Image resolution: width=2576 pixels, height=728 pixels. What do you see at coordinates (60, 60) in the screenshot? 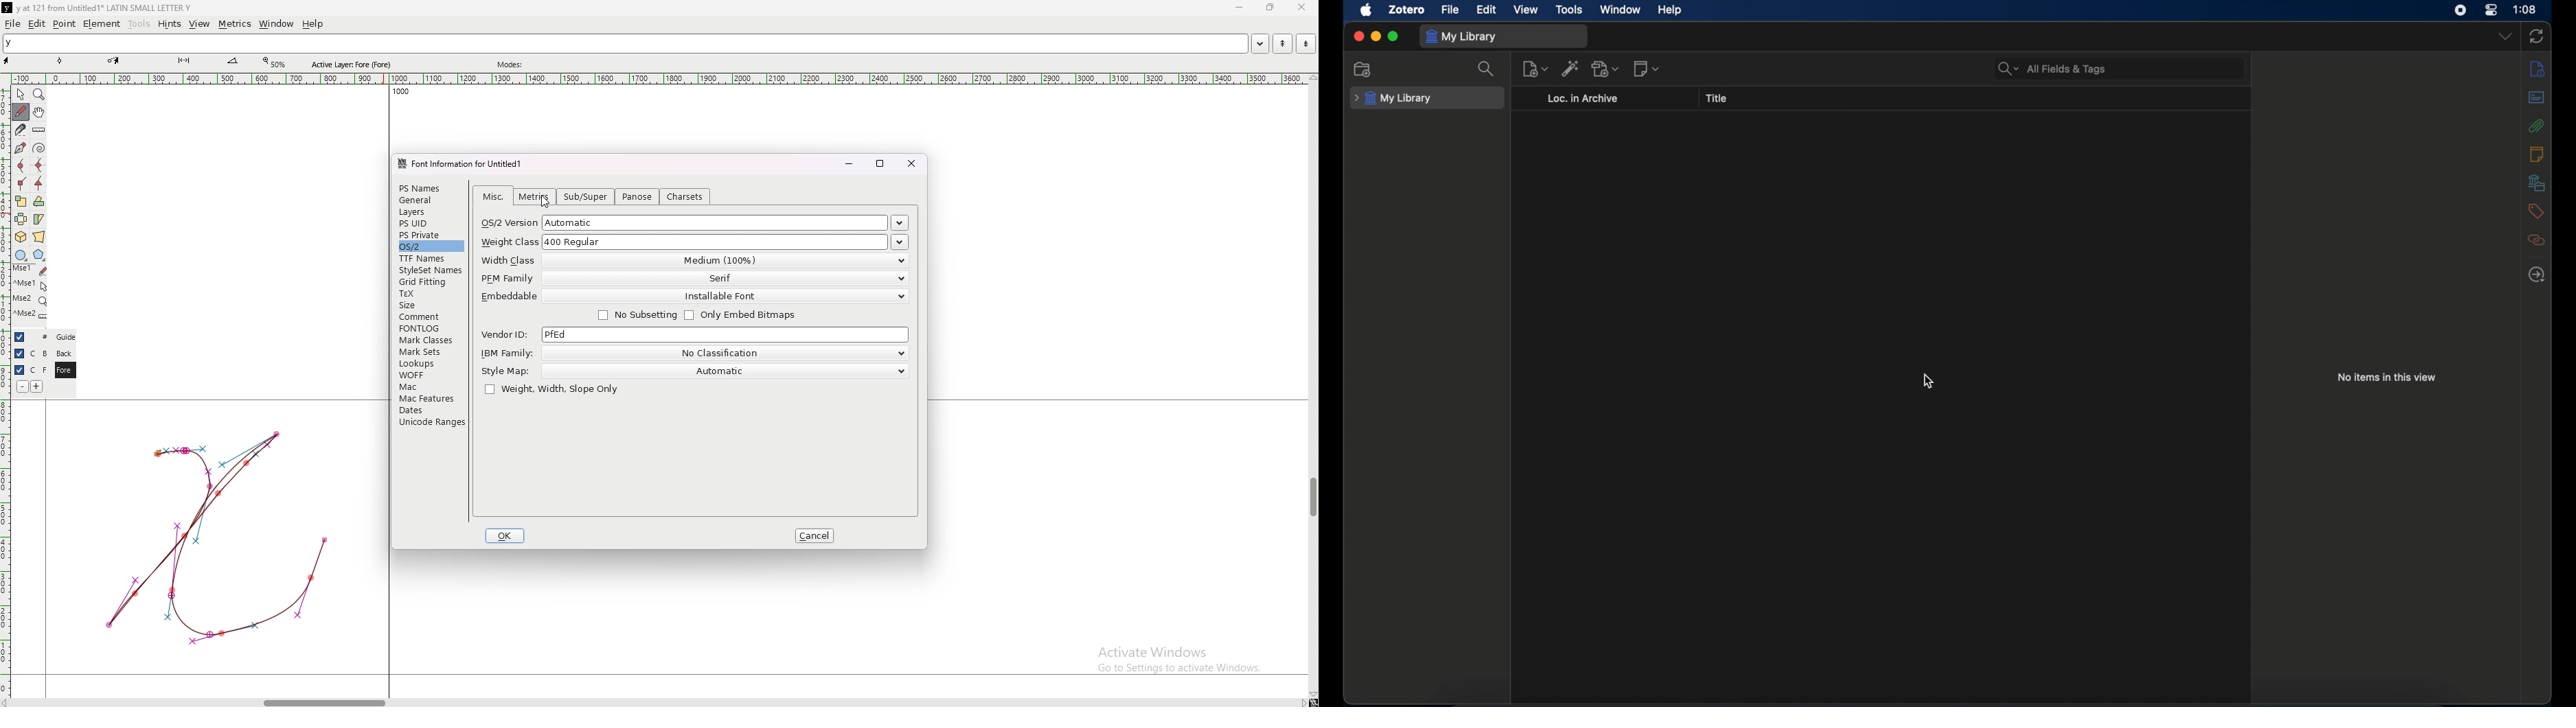
I see `point tool` at bounding box center [60, 60].